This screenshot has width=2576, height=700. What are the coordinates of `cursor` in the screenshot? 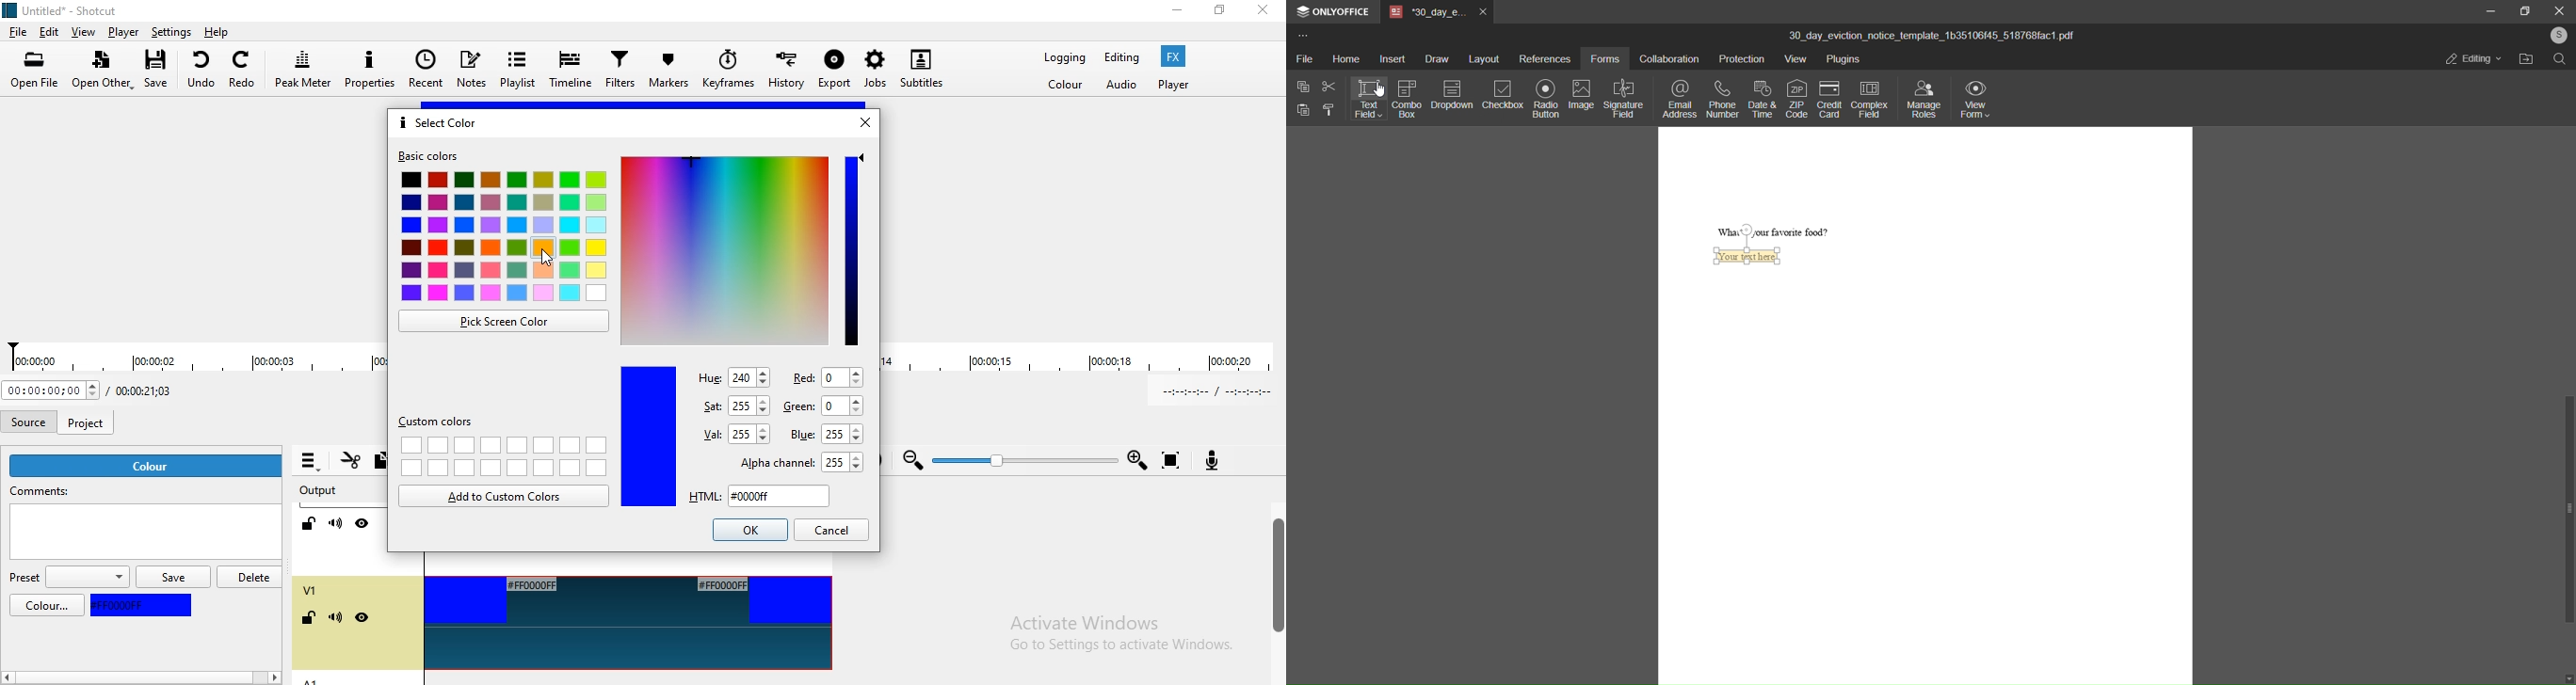 It's located at (1382, 89).